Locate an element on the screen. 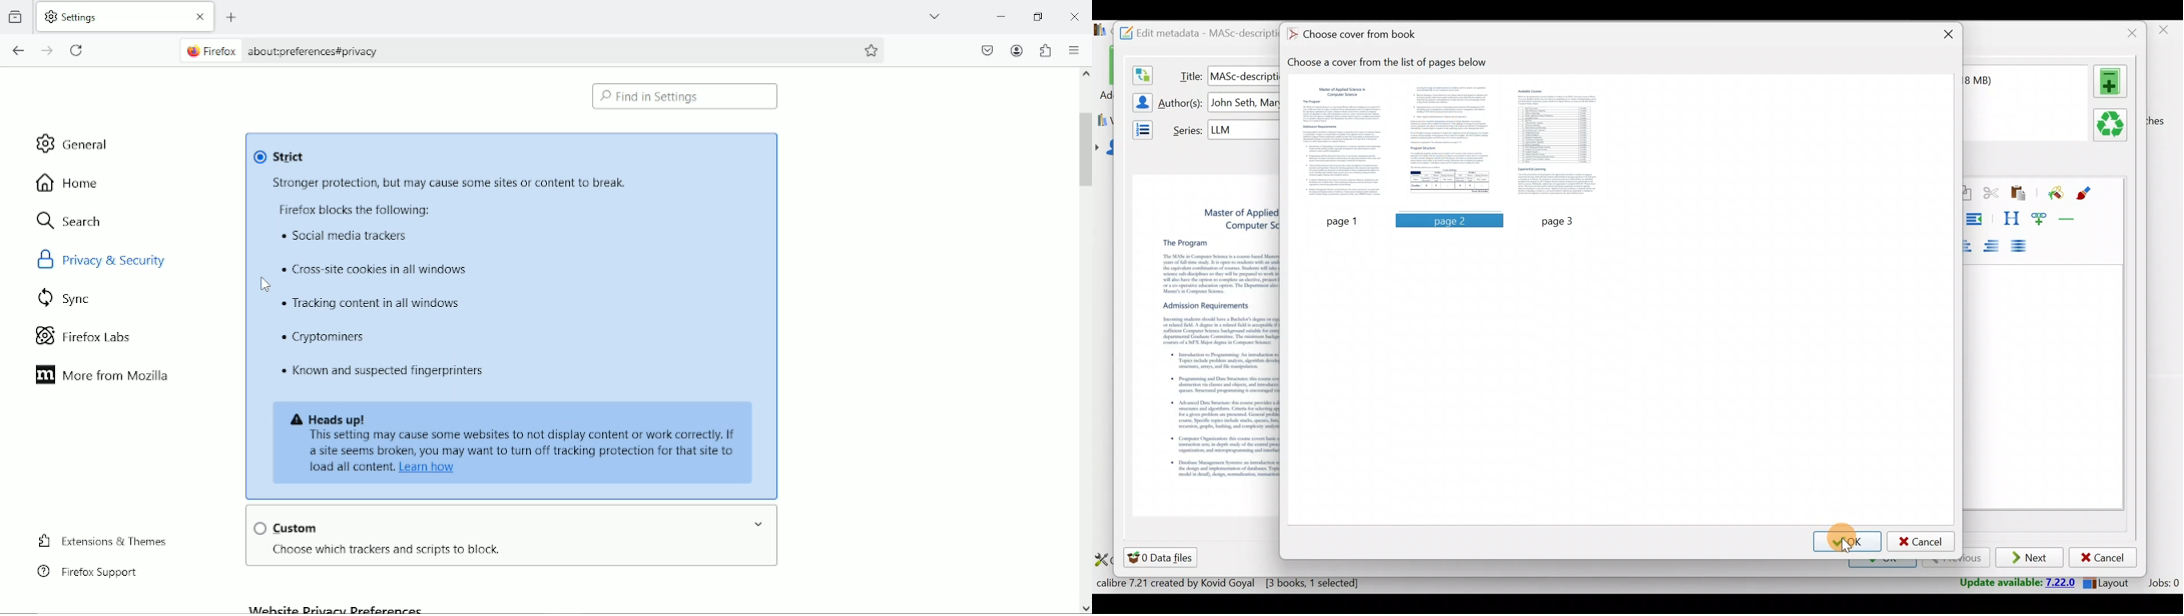  text is located at coordinates (386, 371).